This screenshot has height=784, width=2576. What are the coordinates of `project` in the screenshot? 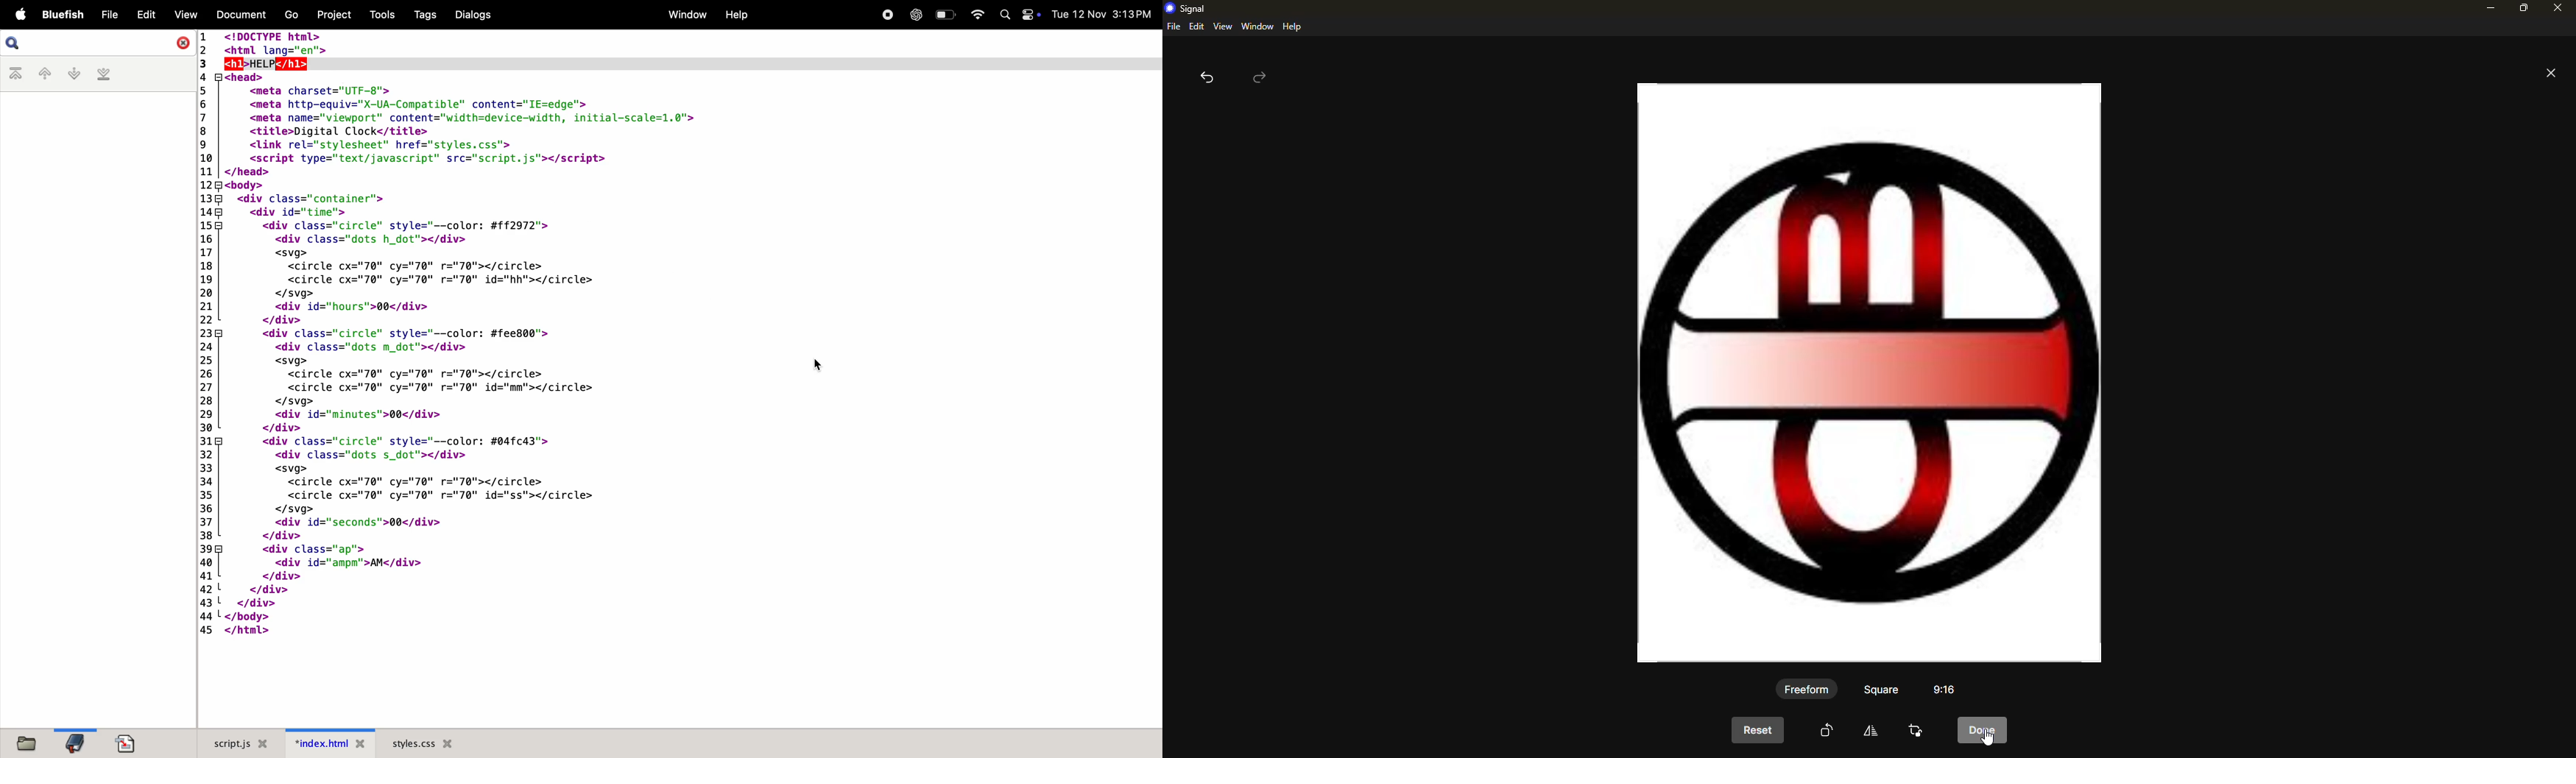 It's located at (332, 13).